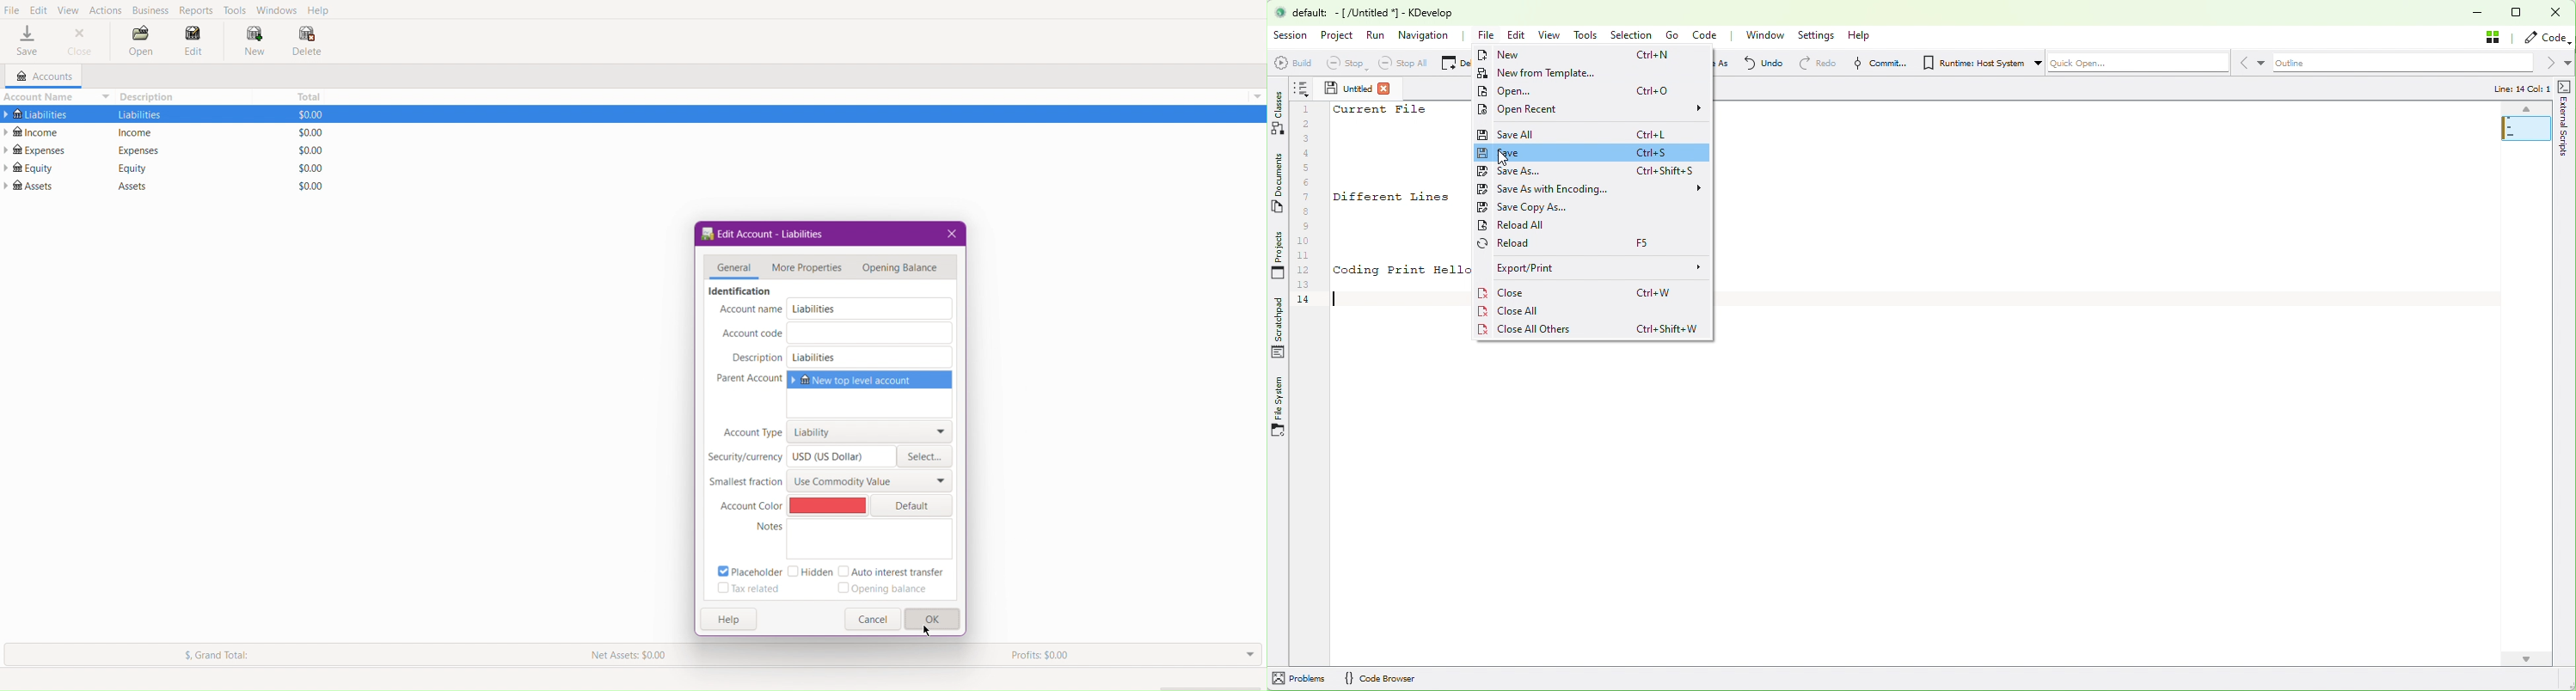 Image resolution: width=2576 pixels, height=700 pixels. What do you see at coordinates (1589, 36) in the screenshot?
I see `Tools` at bounding box center [1589, 36].